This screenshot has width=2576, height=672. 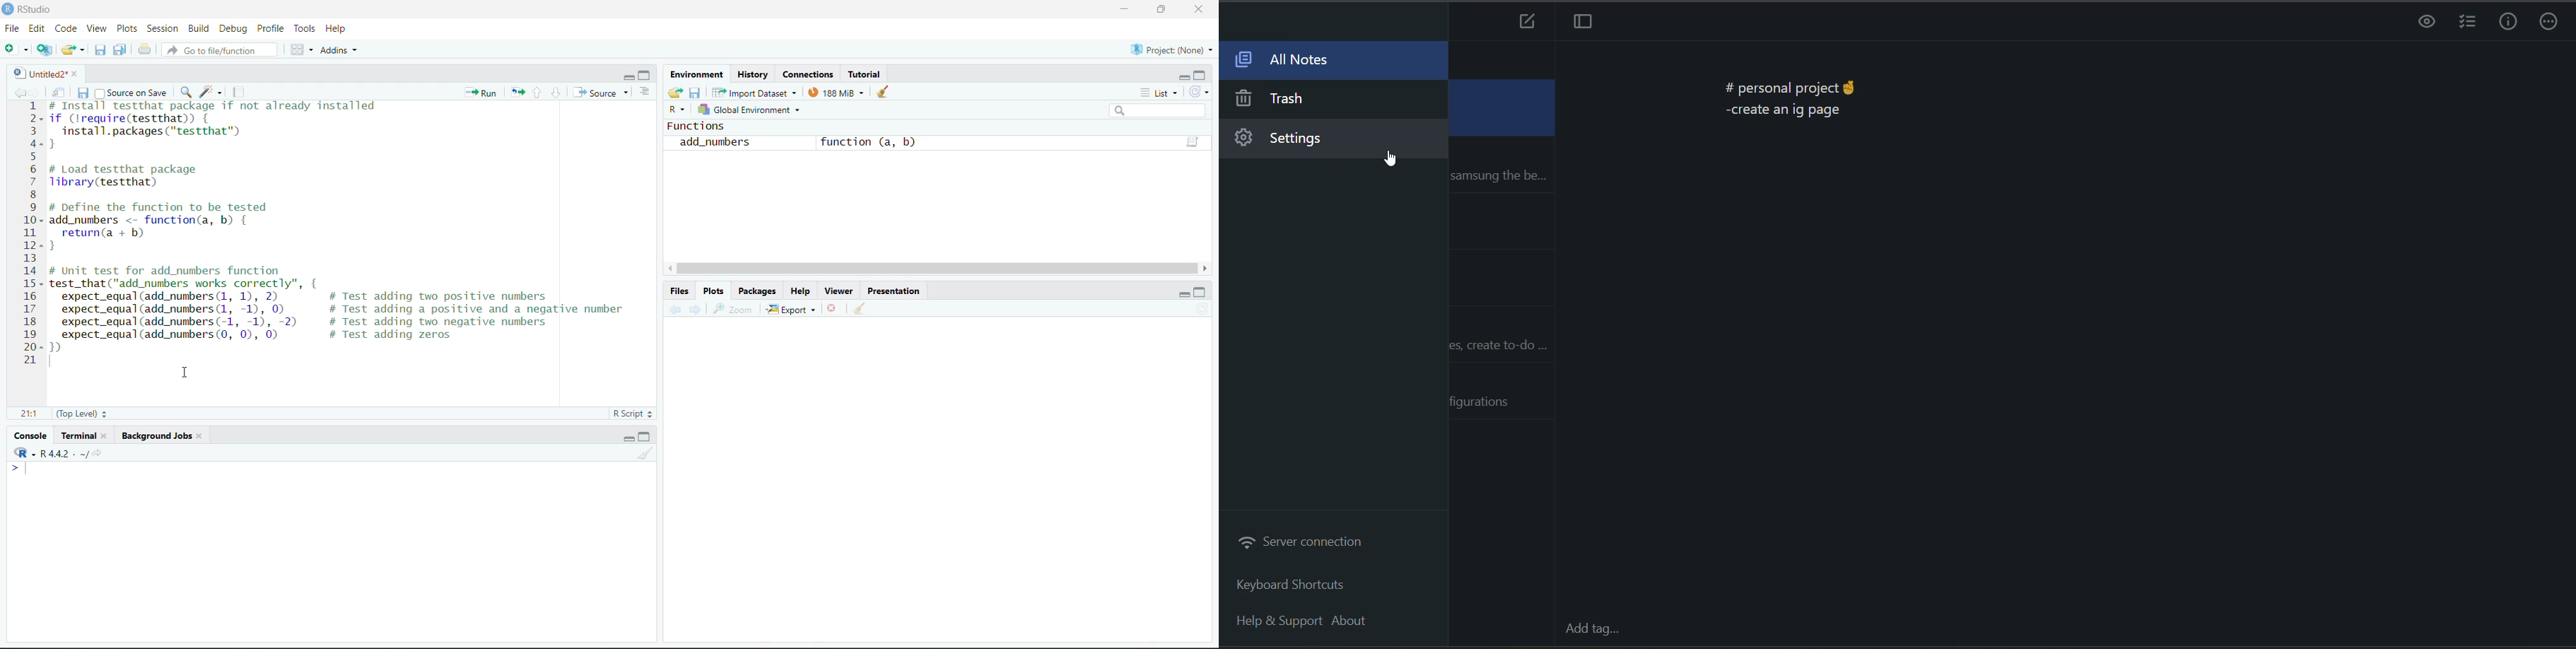 I want to click on untitled2*, so click(x=38, y=74).